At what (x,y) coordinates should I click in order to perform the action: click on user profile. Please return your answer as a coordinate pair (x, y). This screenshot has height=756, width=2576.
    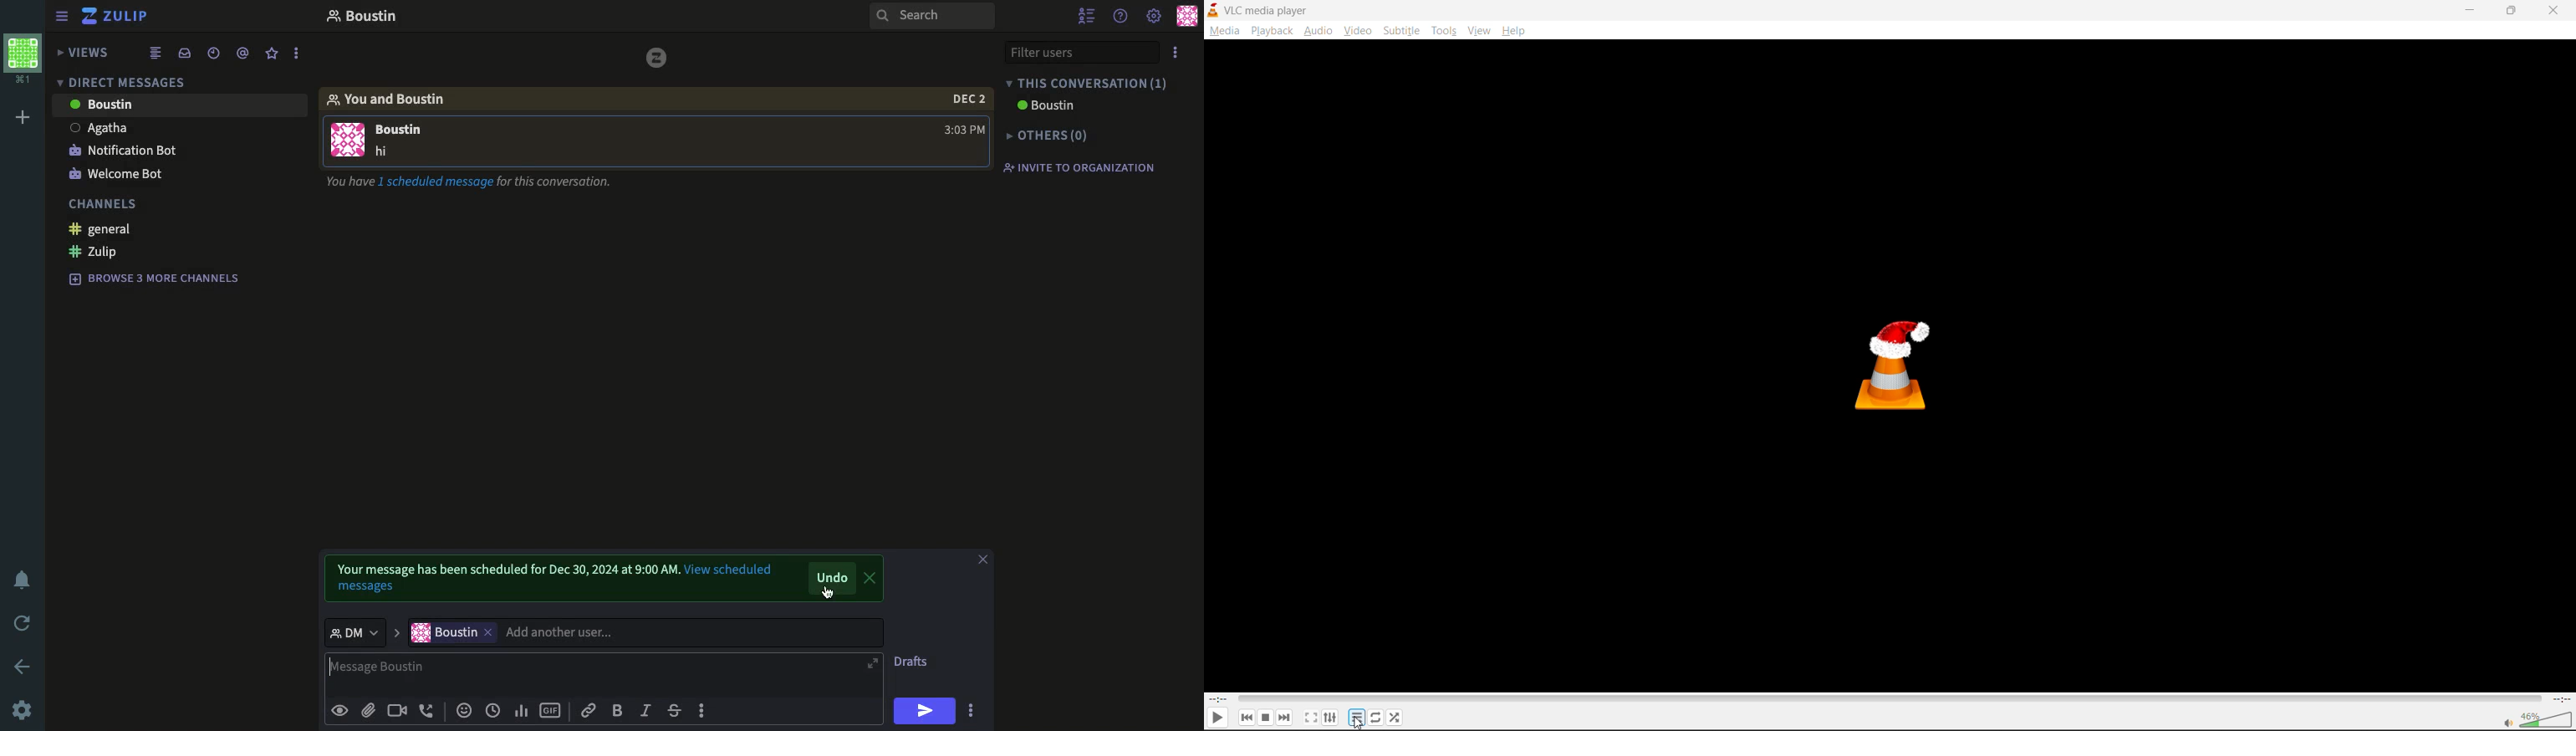
    Looking at the image, I should click on (1187, 16).